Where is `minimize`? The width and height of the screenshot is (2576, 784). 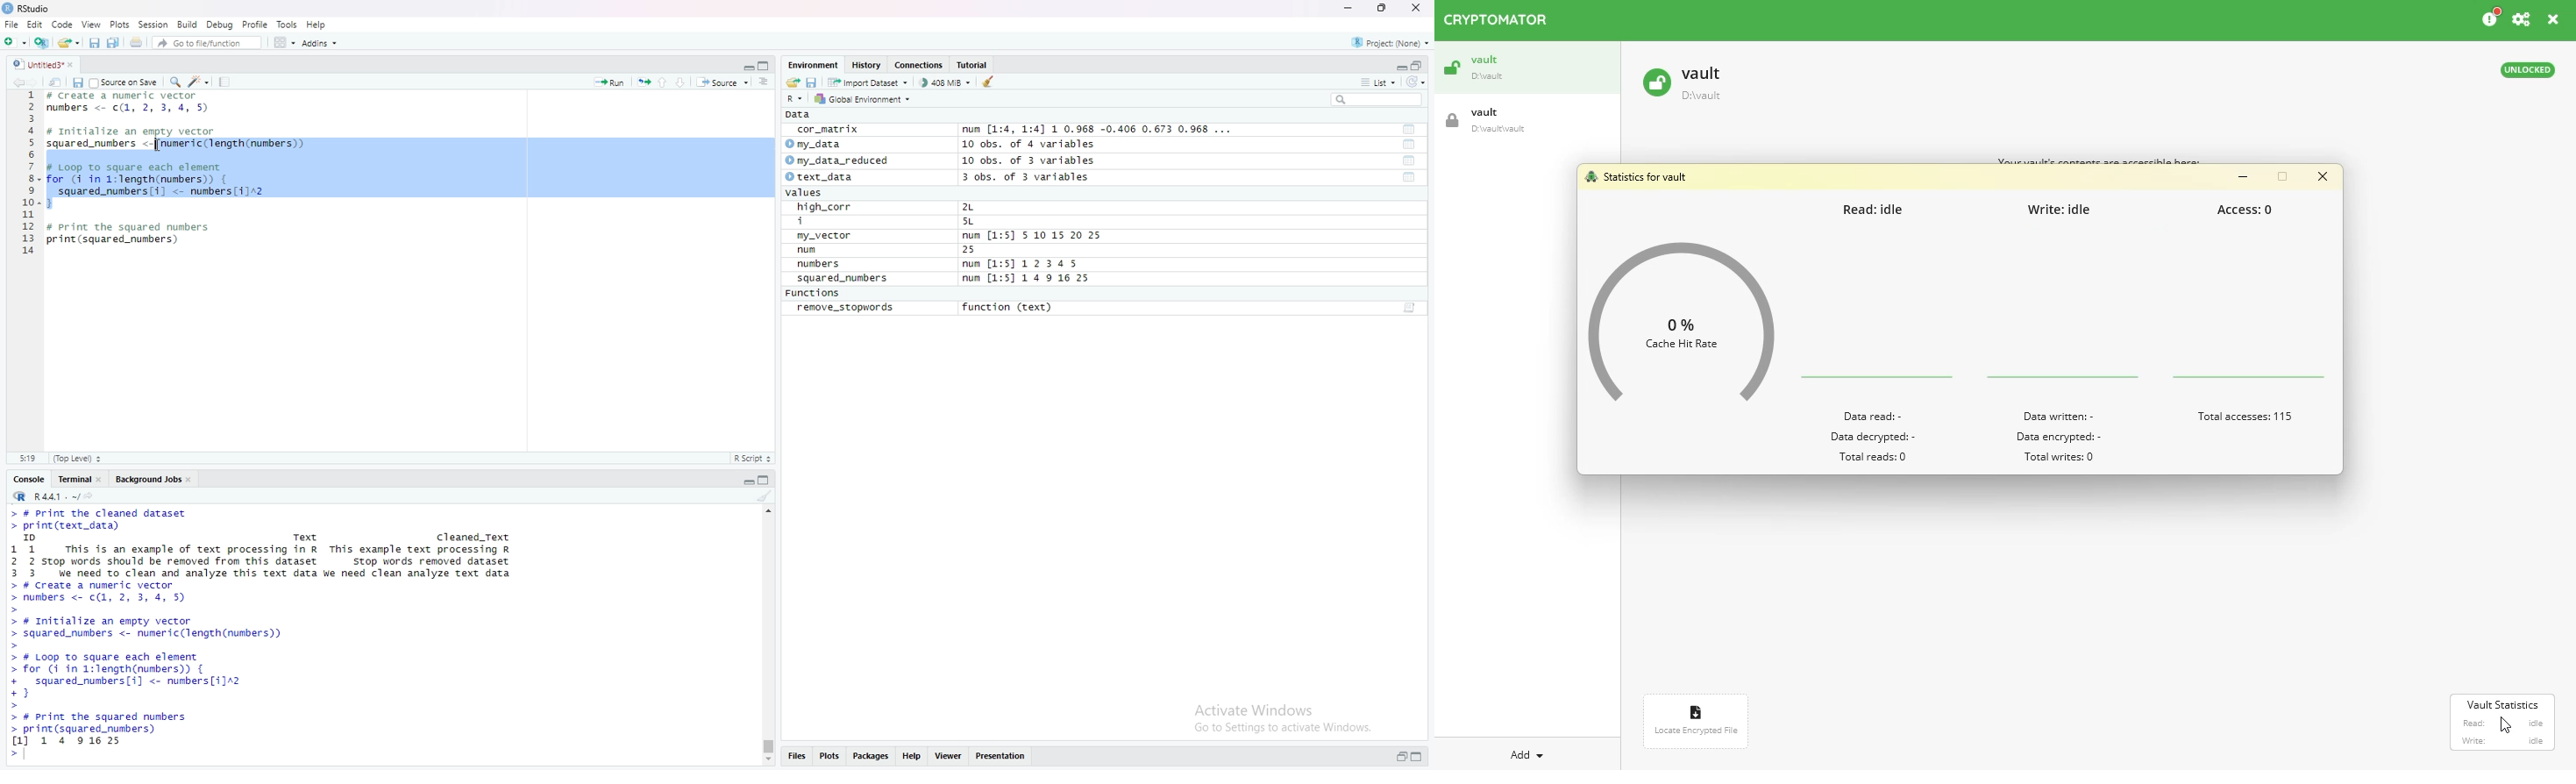
minimize is located at coordinates (747, 478).